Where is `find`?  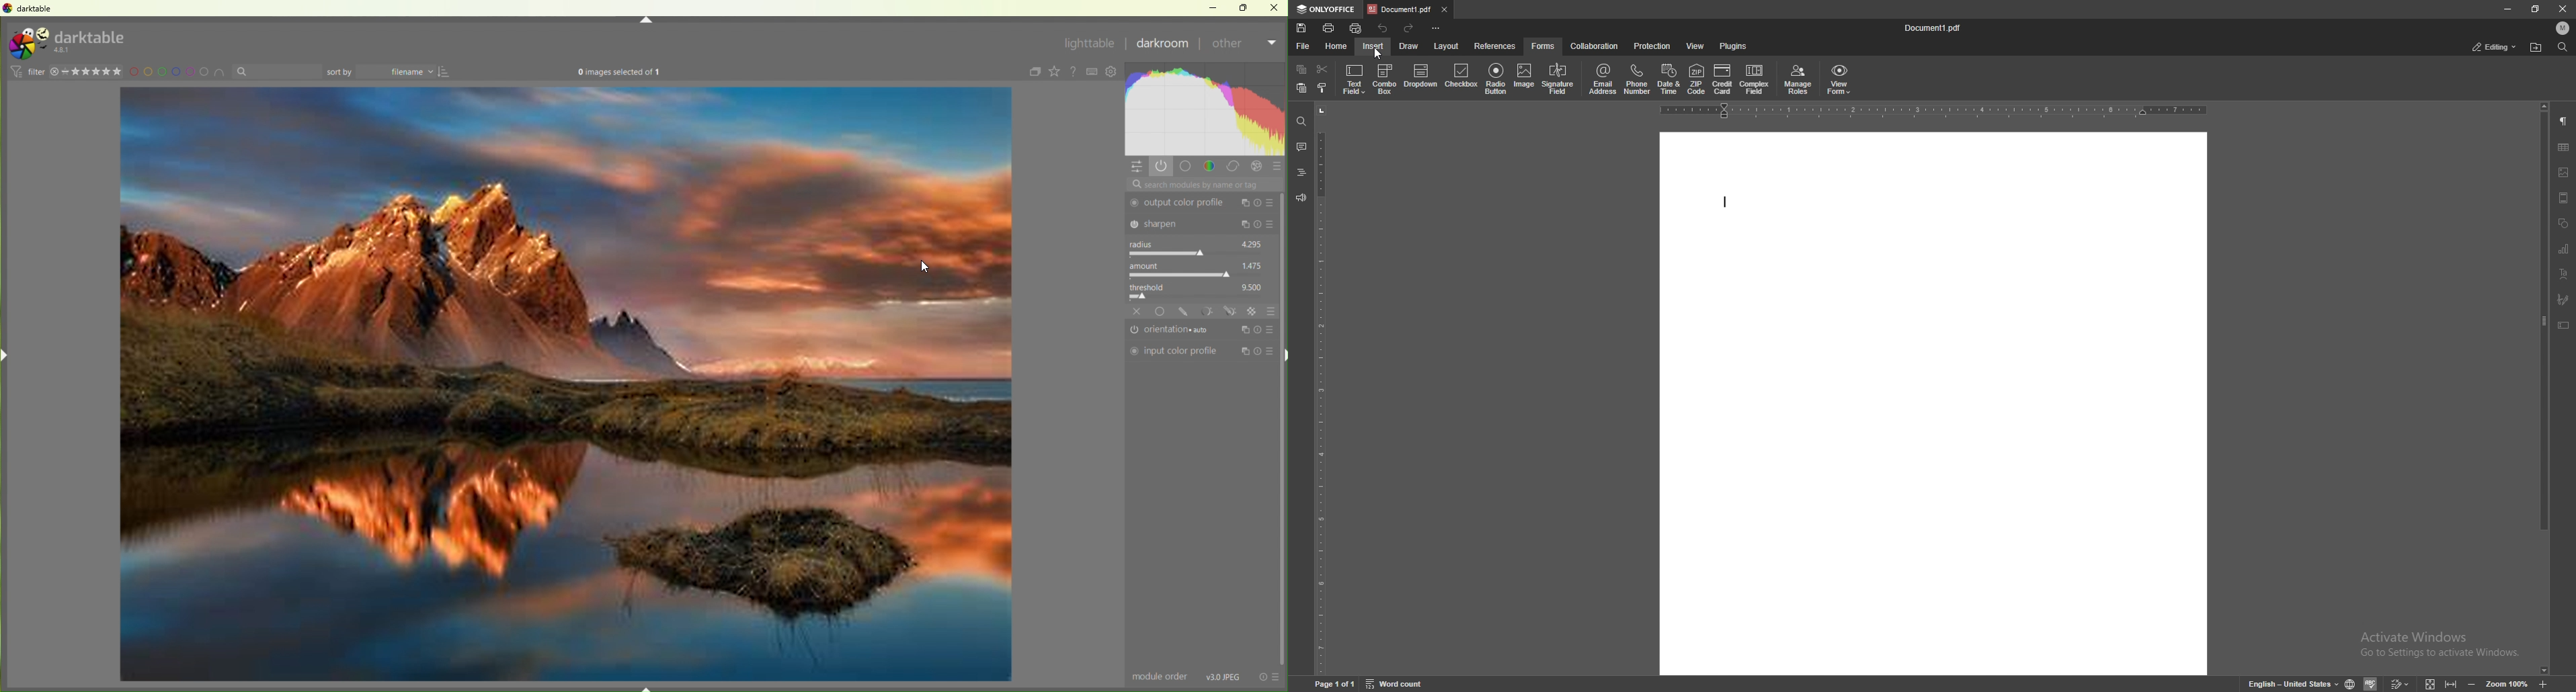
find is located at coordinates (1300, 122).